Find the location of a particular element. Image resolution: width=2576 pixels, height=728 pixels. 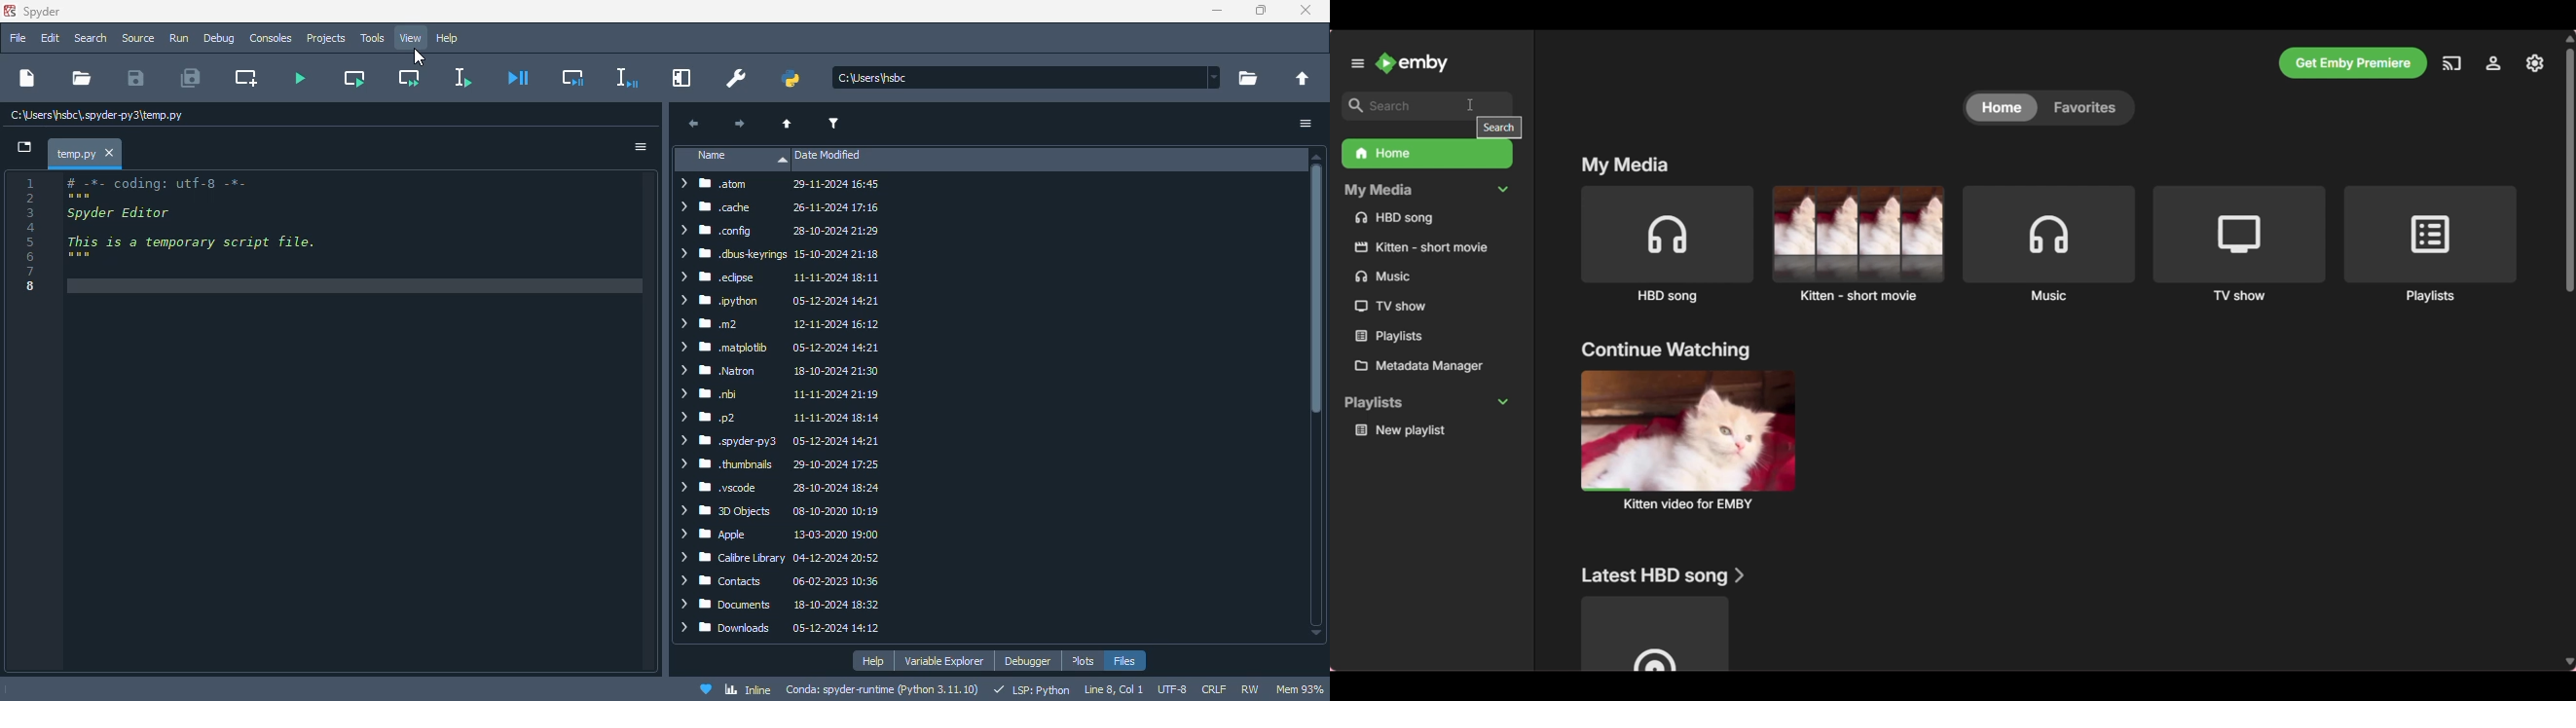

playlists is located at coordinates (1427, 403).